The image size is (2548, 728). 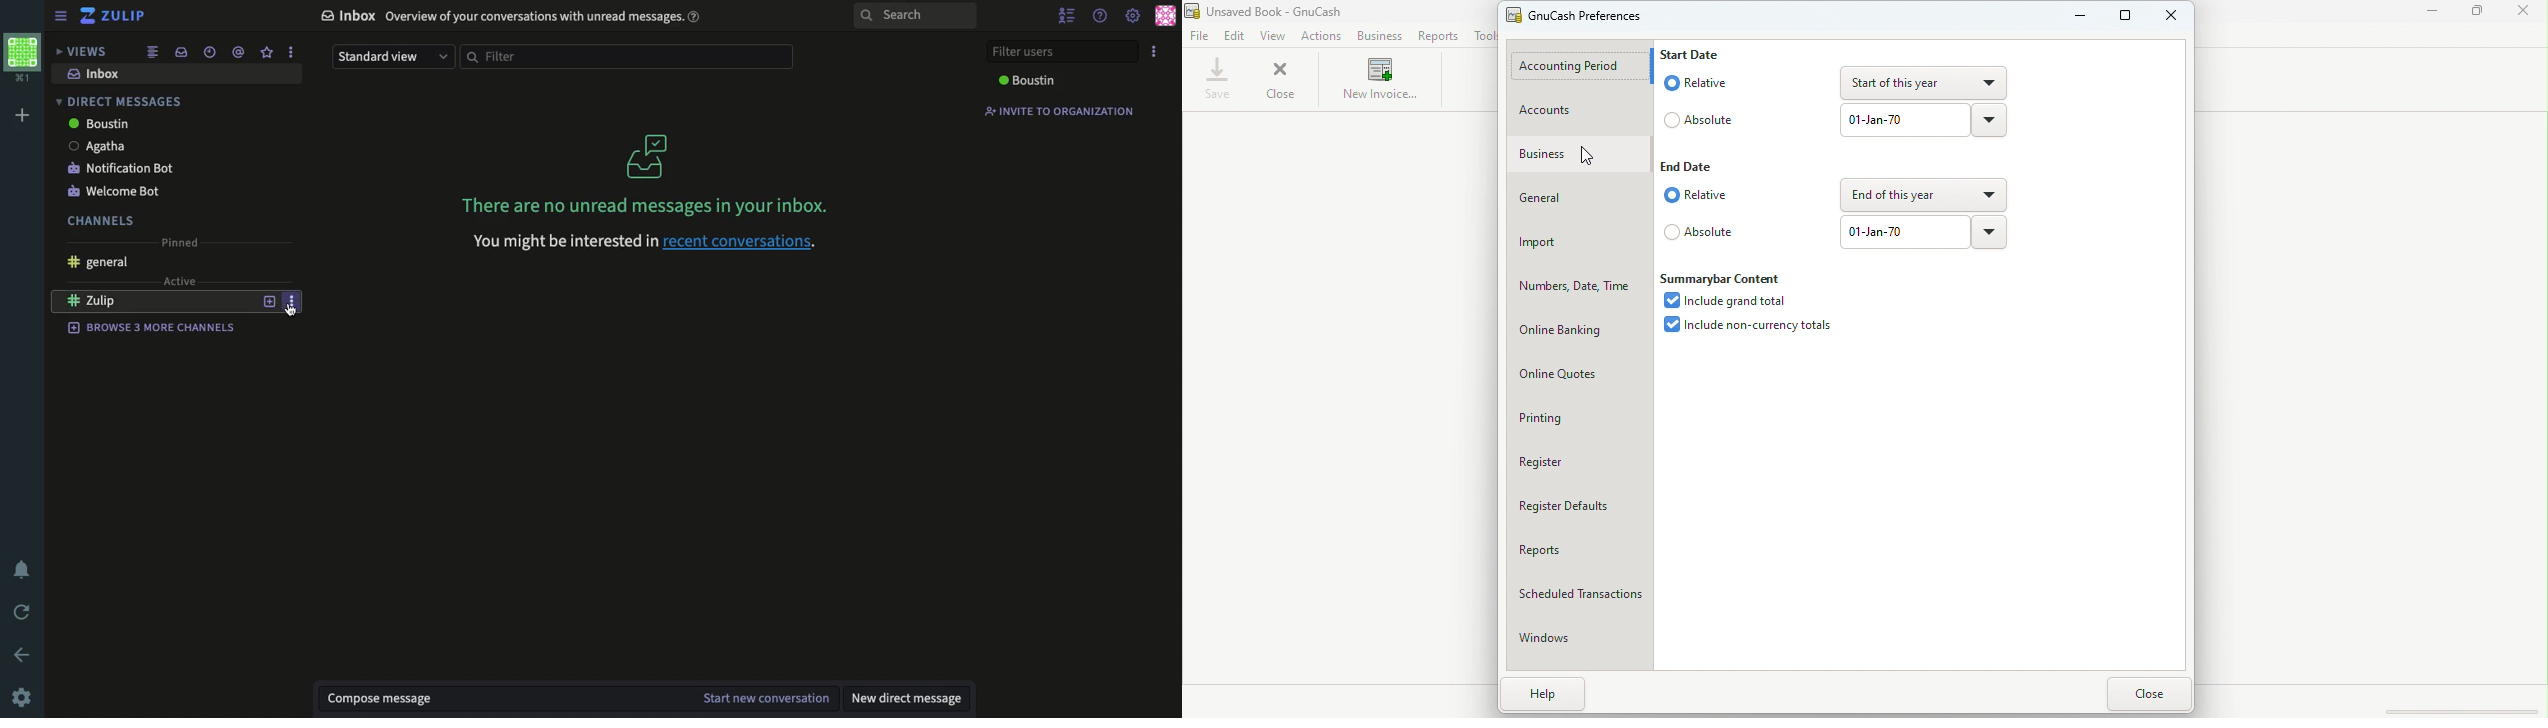 What do you see at coordinates (2481, 15) in the screenshot?
I see `Maximize` at bounding box center [2481, 15].